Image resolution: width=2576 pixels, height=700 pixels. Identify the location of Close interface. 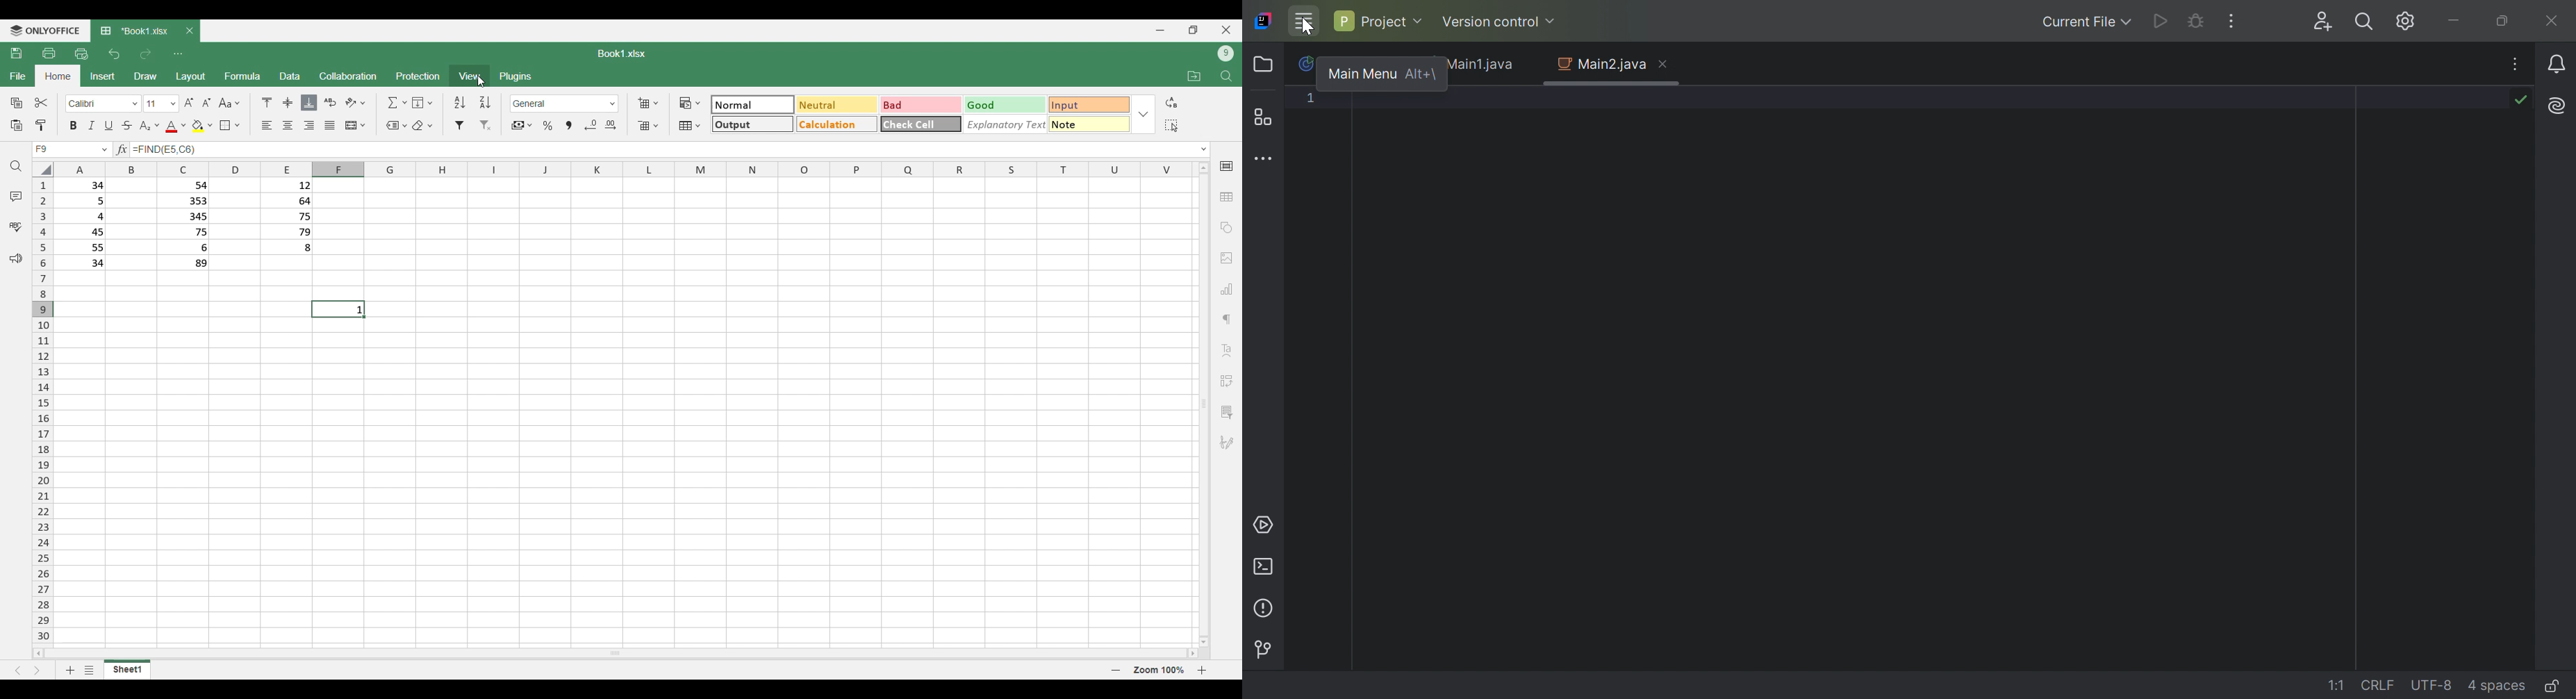
(1227, 30).